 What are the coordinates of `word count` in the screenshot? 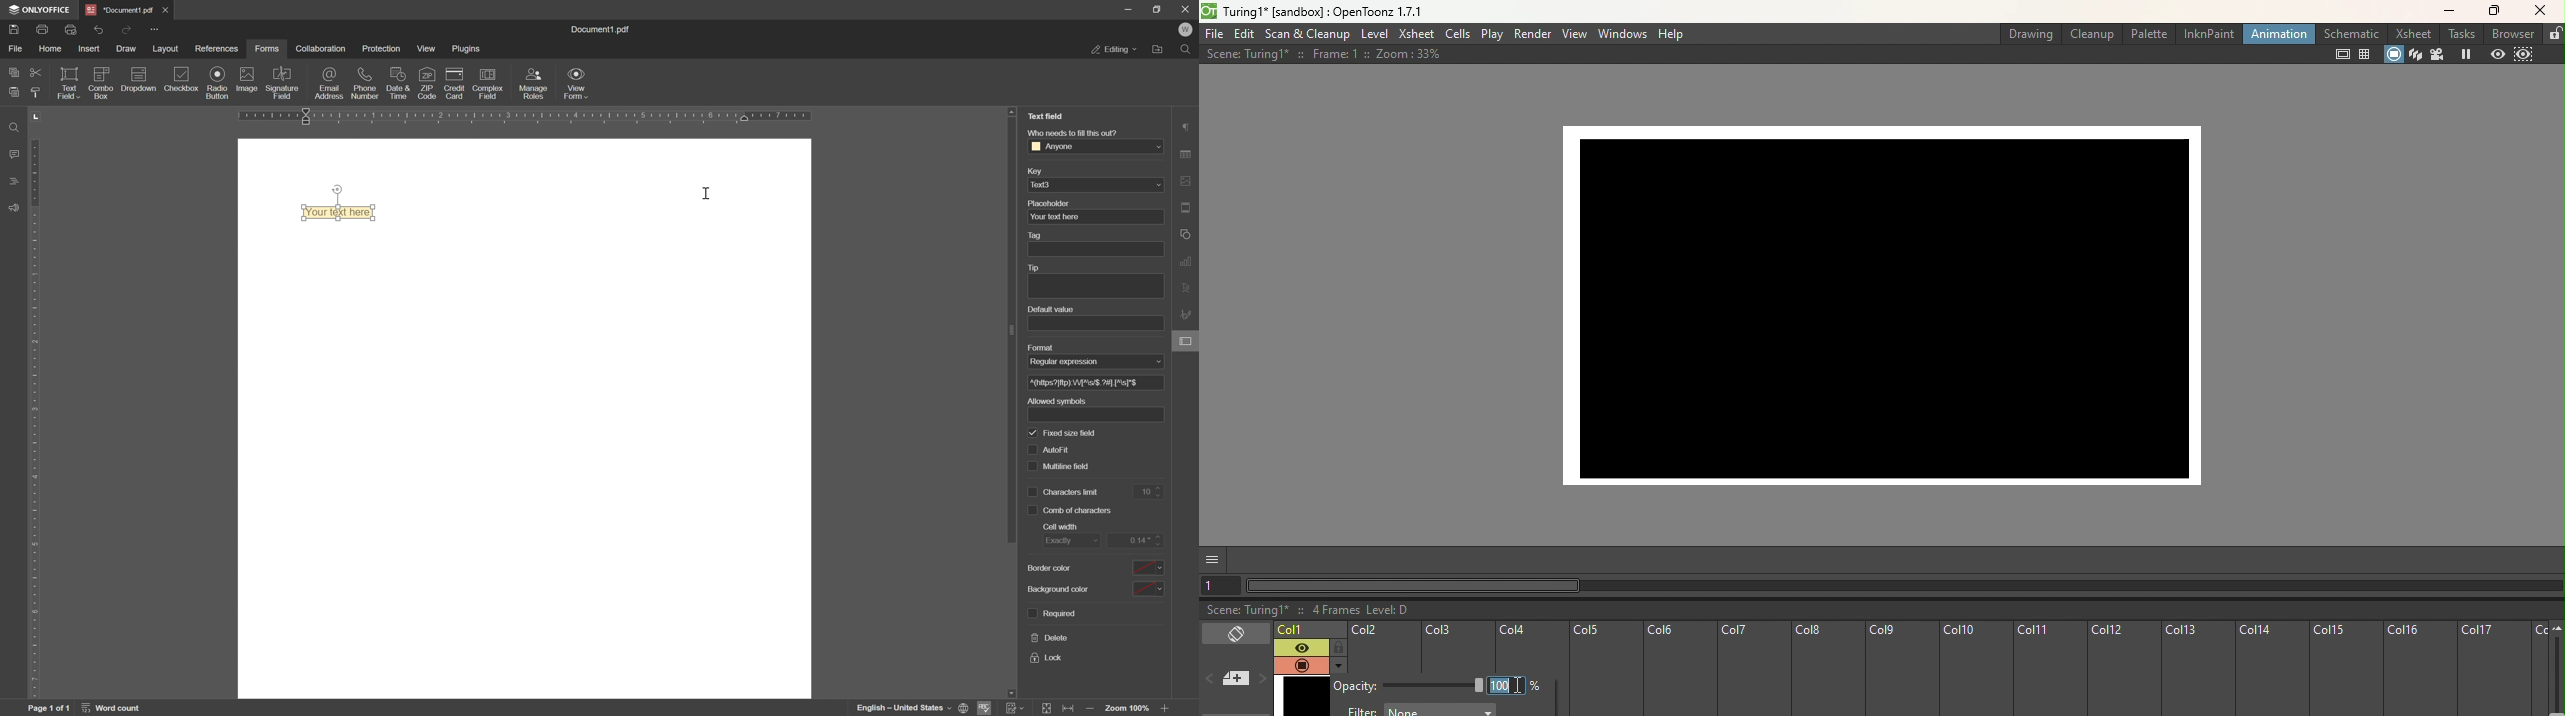 It's located at (114, 708).